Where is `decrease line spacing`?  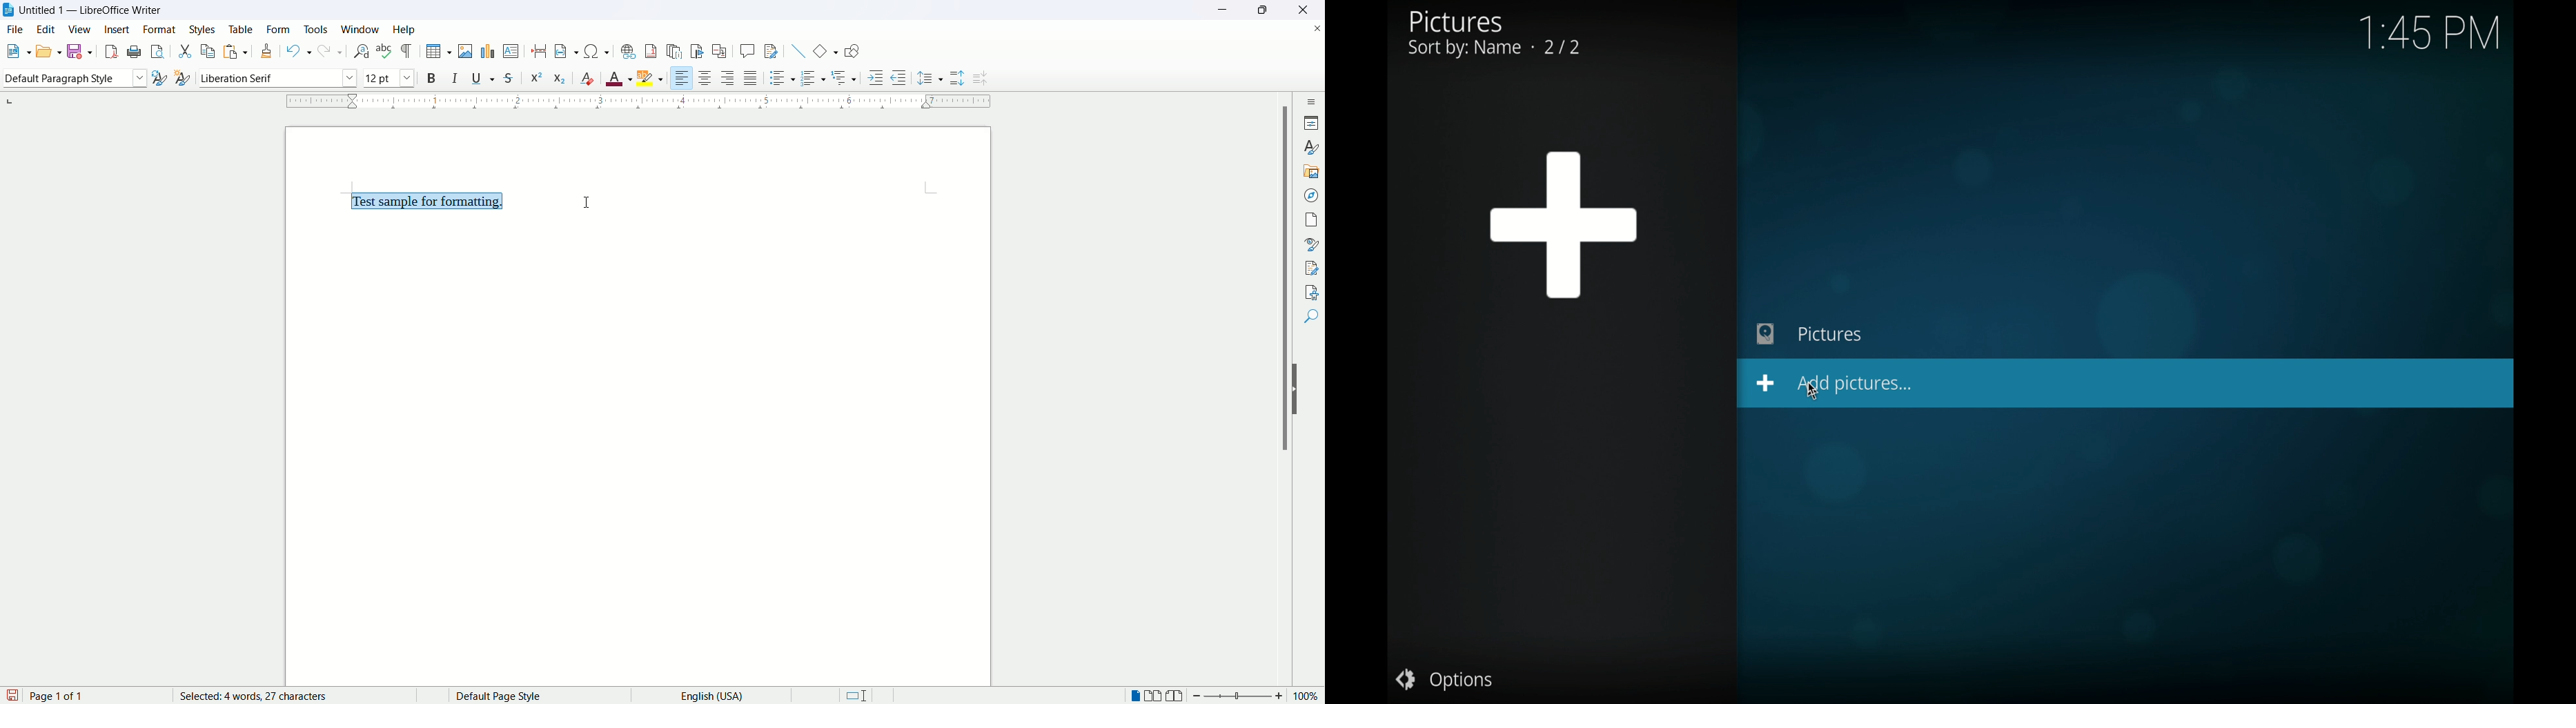
decrease line spacing is located at coordinates (979, 79).